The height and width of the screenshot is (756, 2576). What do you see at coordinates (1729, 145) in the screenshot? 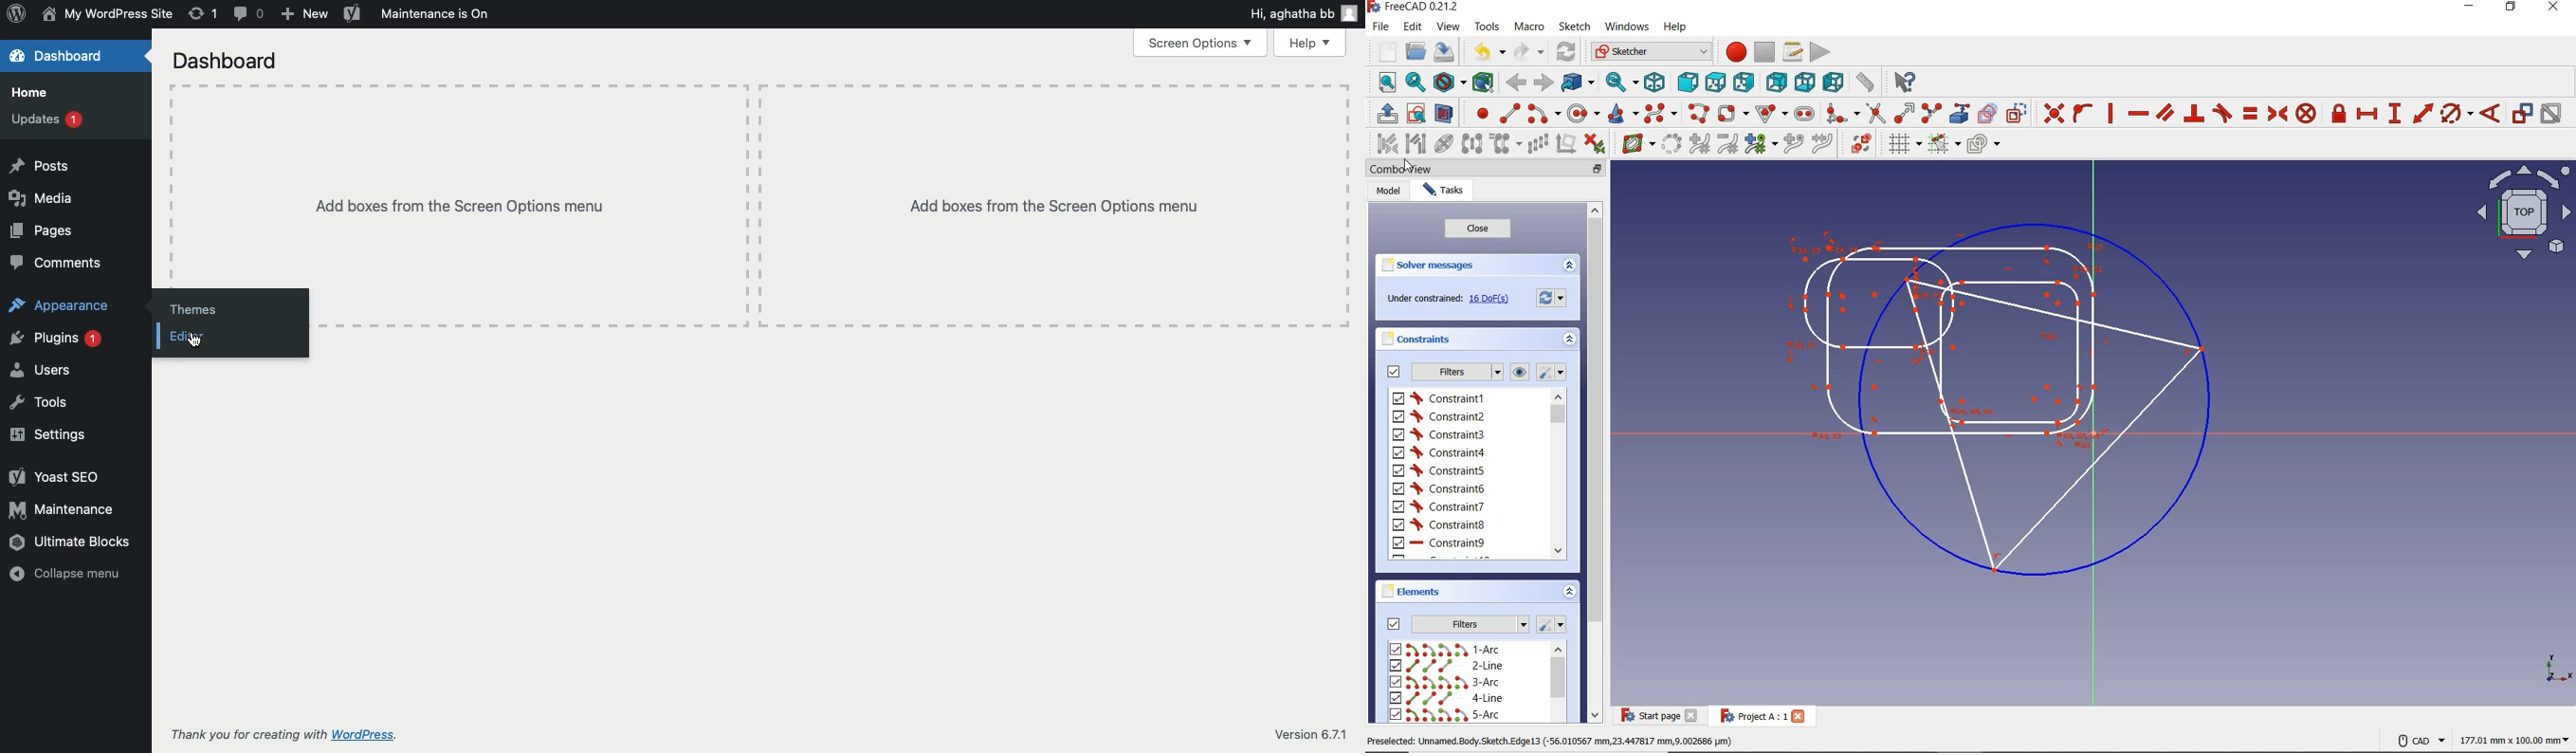
I see `decrease B-spline decrease` at bounding box center [1729, 145].